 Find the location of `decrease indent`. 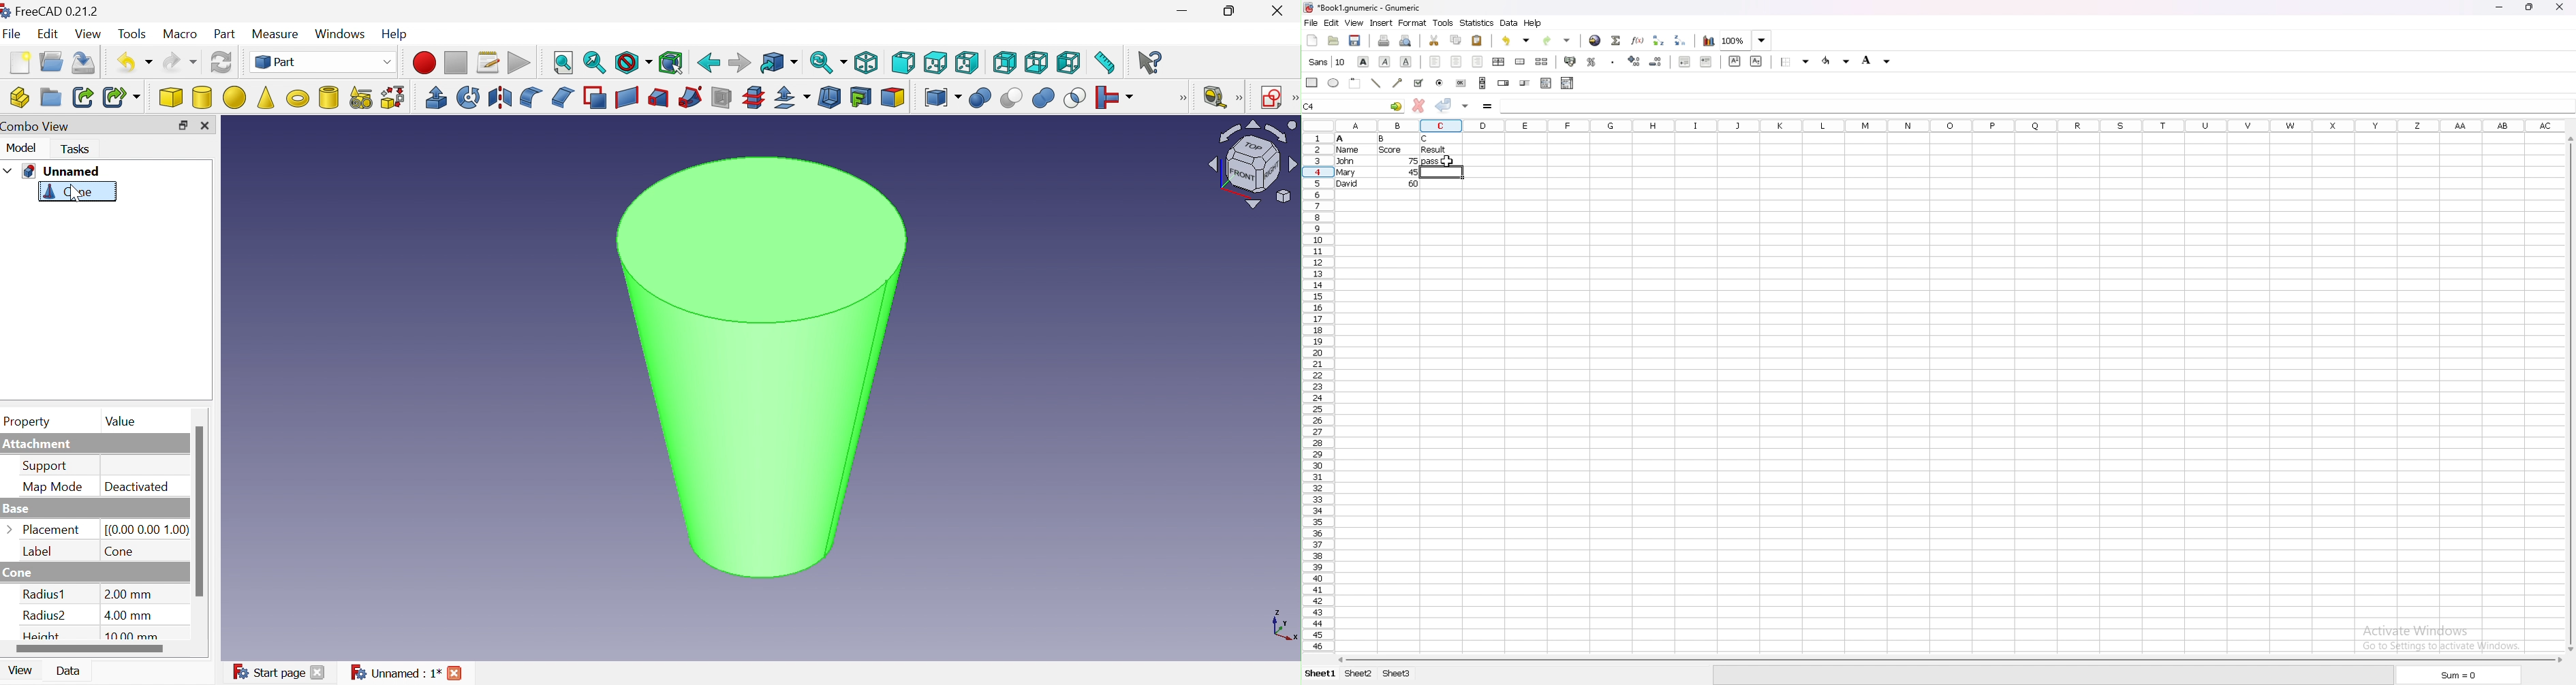

decrease indent is located at coordinates (1684, 61).